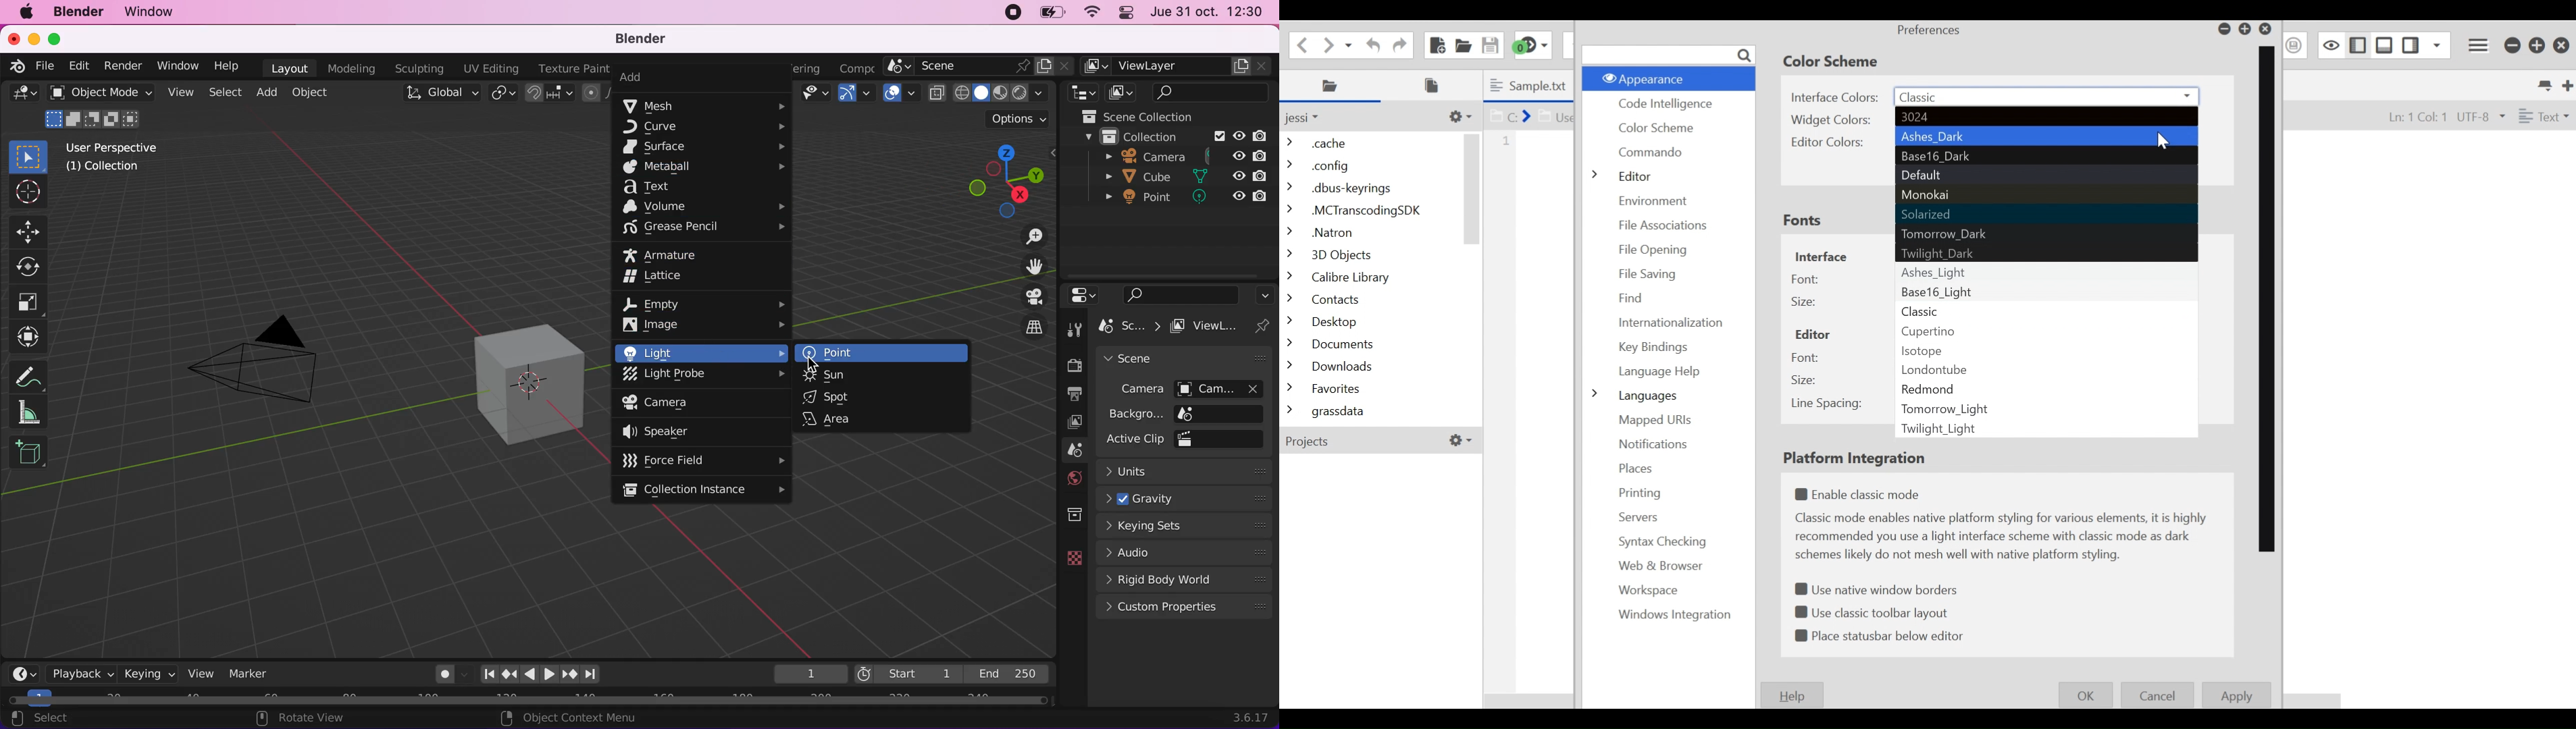 This screenshot has width=2576, height=756. What do you see at coordinates (1813, 335) in the screenshot?
I see `Editor` at bounding box center [1813, 335].